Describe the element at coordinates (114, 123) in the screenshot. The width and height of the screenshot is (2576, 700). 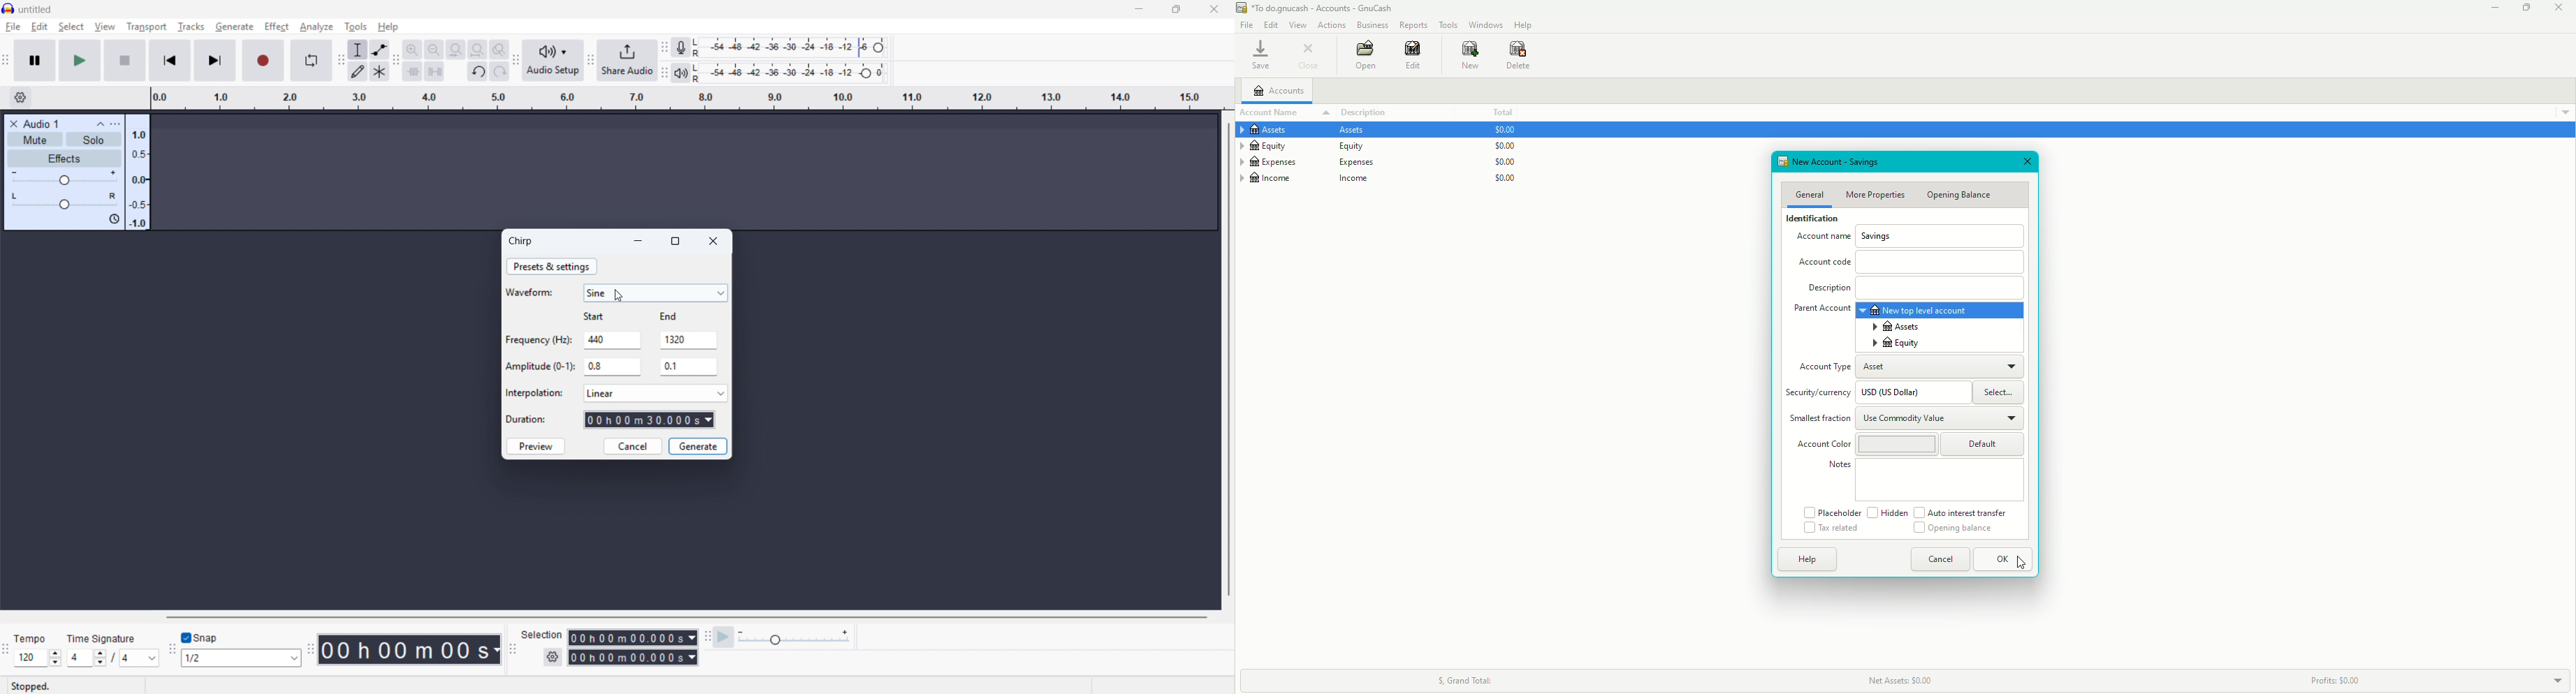
I see `Track control panel menu ` at that location.